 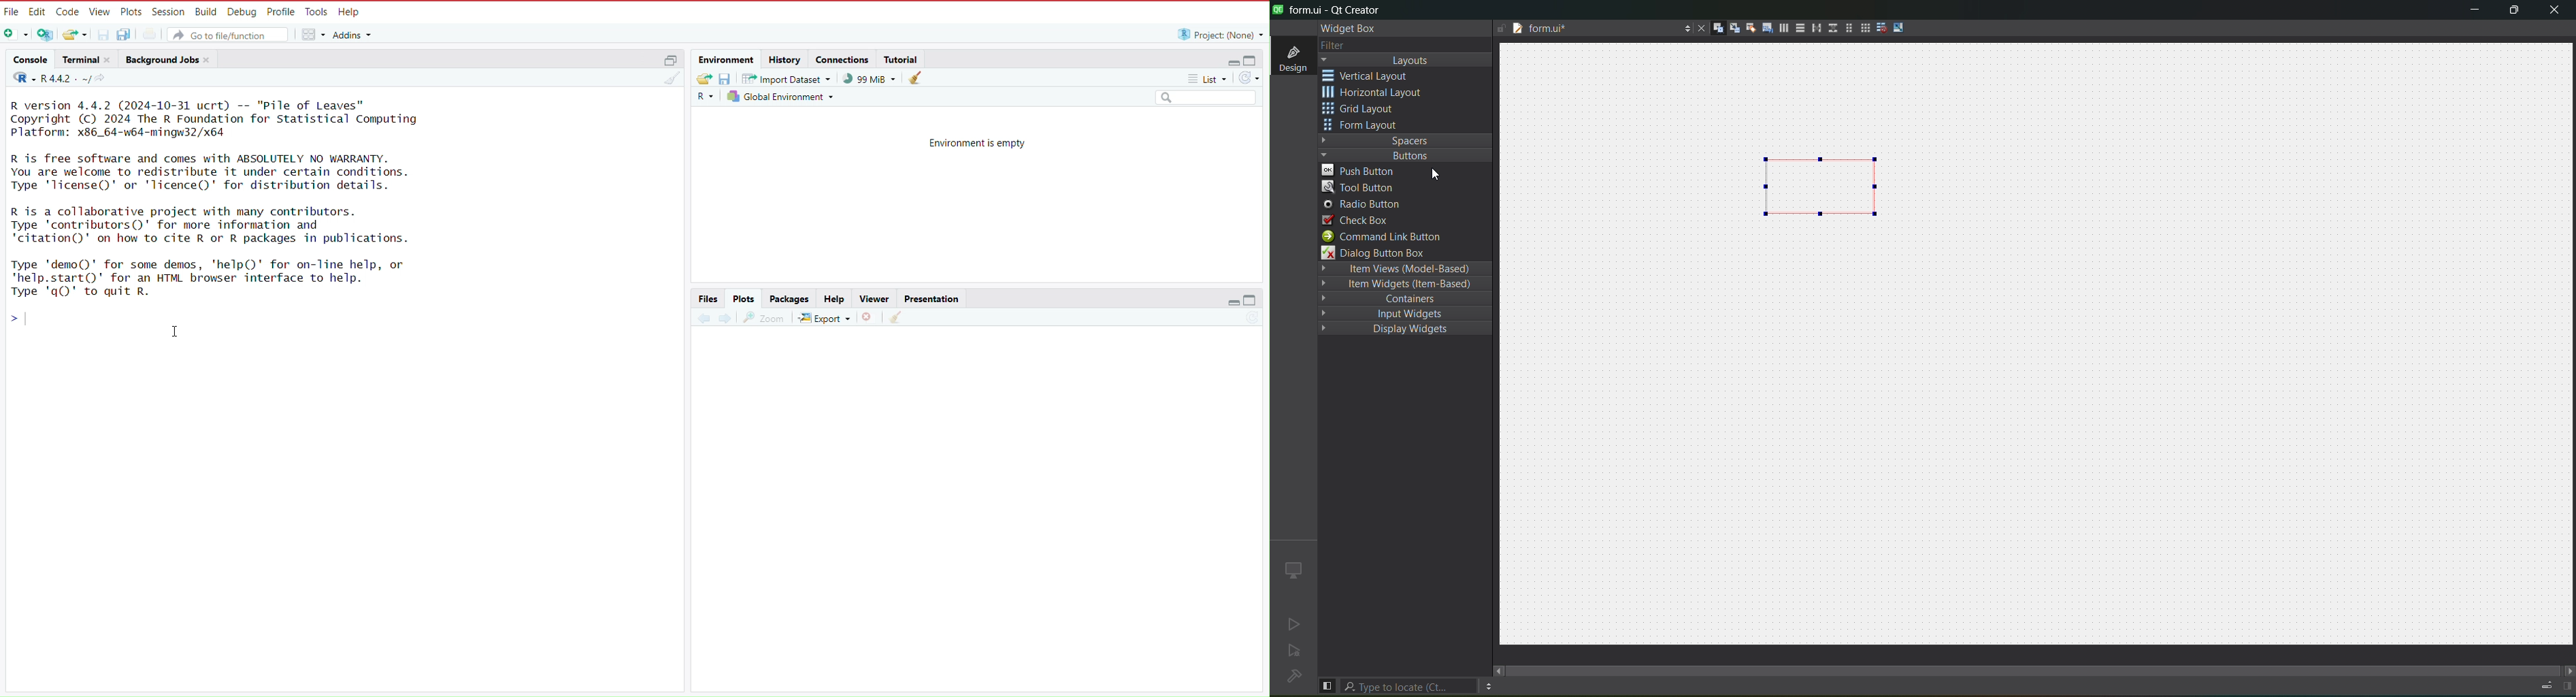 I want to click on terminal, so click(x=78, y=59).